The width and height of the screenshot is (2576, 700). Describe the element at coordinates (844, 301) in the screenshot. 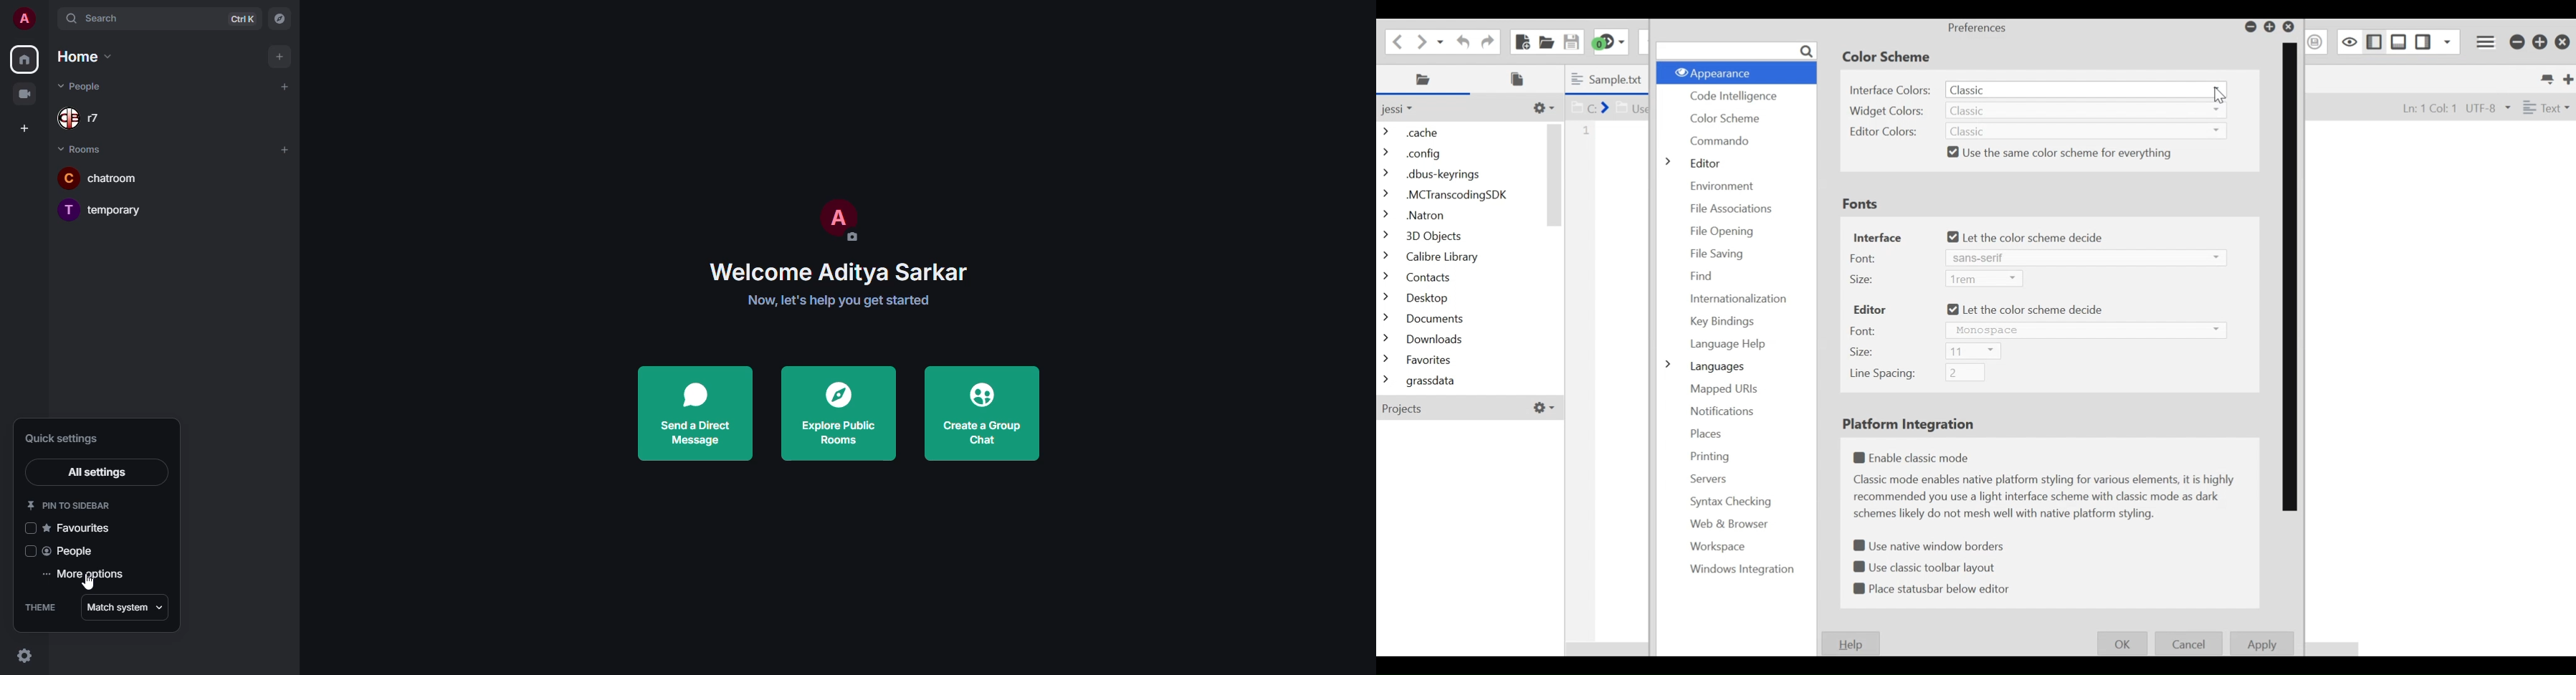

I see `get started` at that location.